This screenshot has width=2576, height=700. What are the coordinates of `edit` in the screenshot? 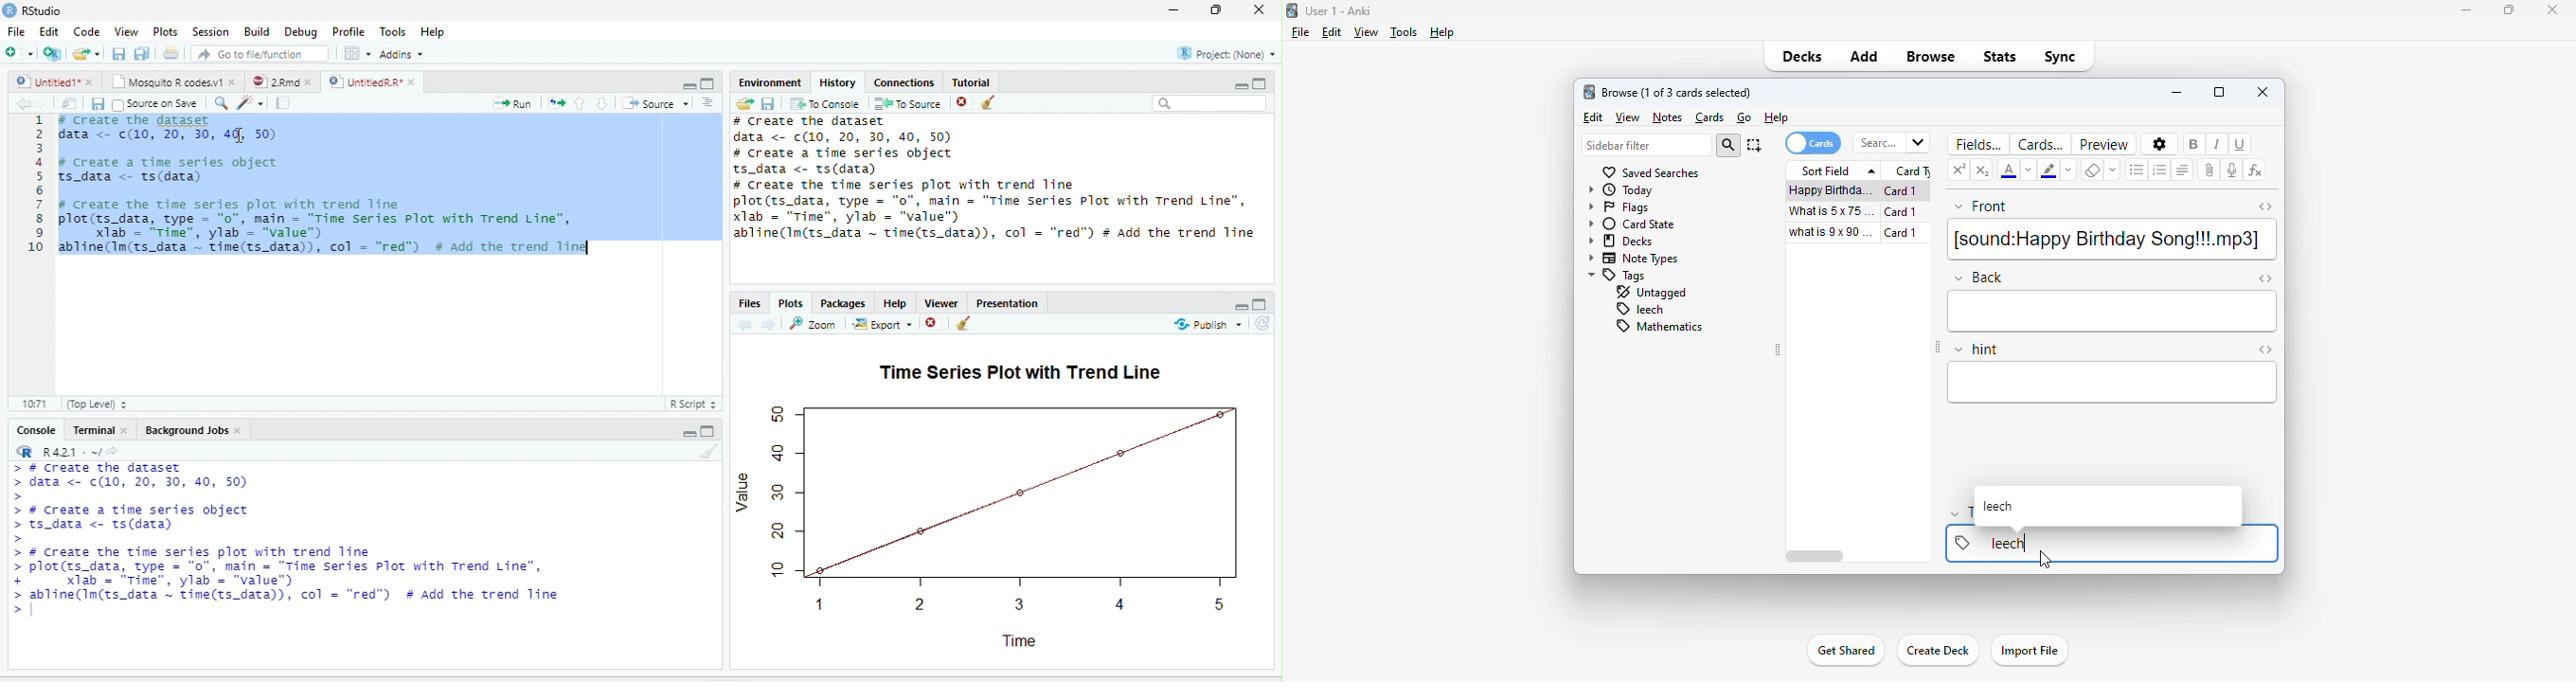 It's located at (1332, 32).